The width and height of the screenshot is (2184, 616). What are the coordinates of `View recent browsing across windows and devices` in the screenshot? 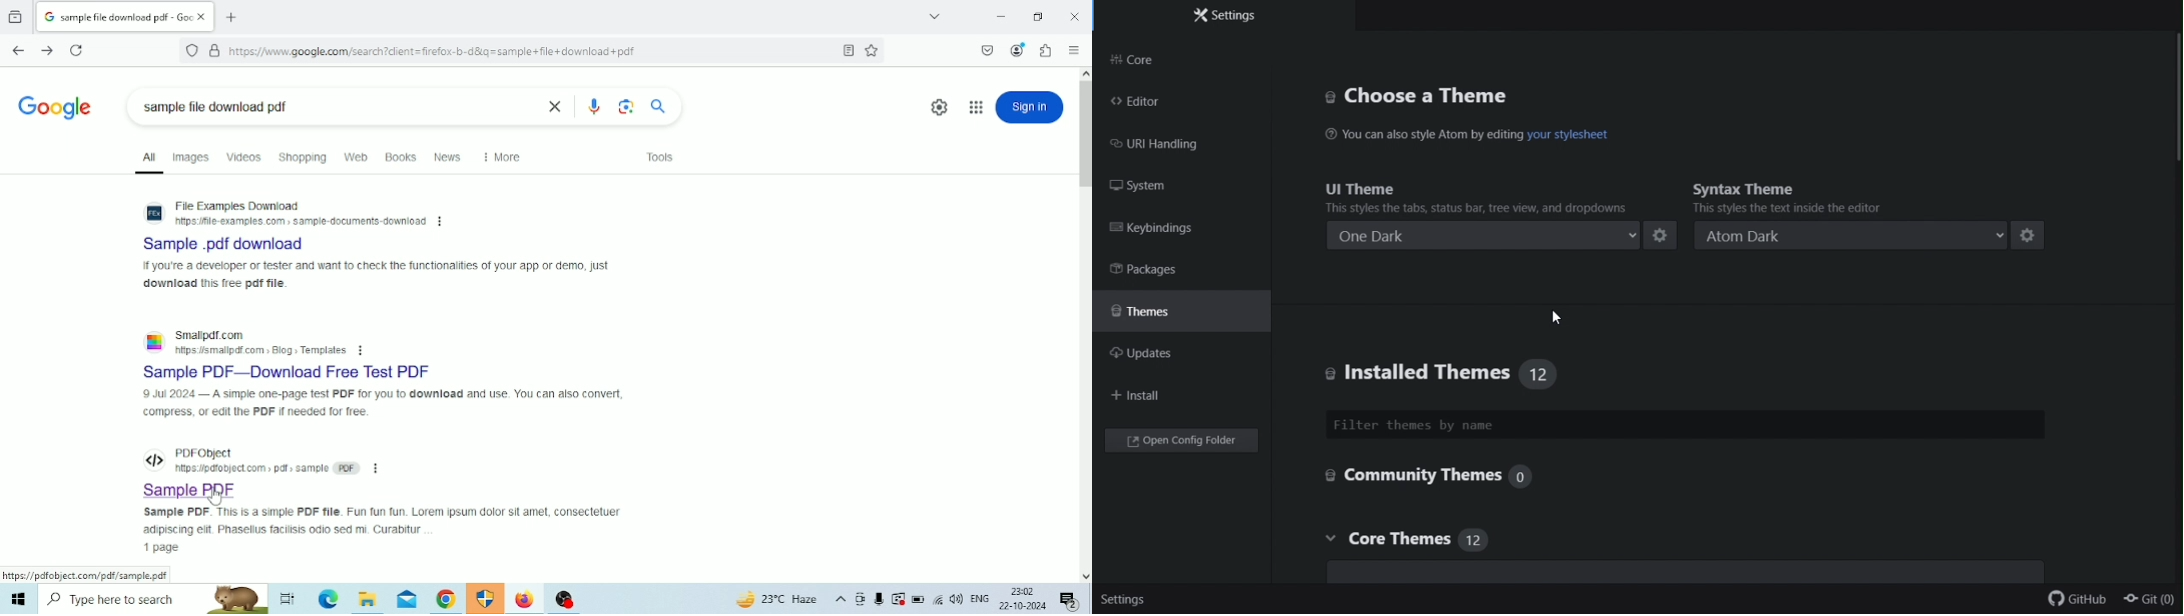 It's located at (15, 18).